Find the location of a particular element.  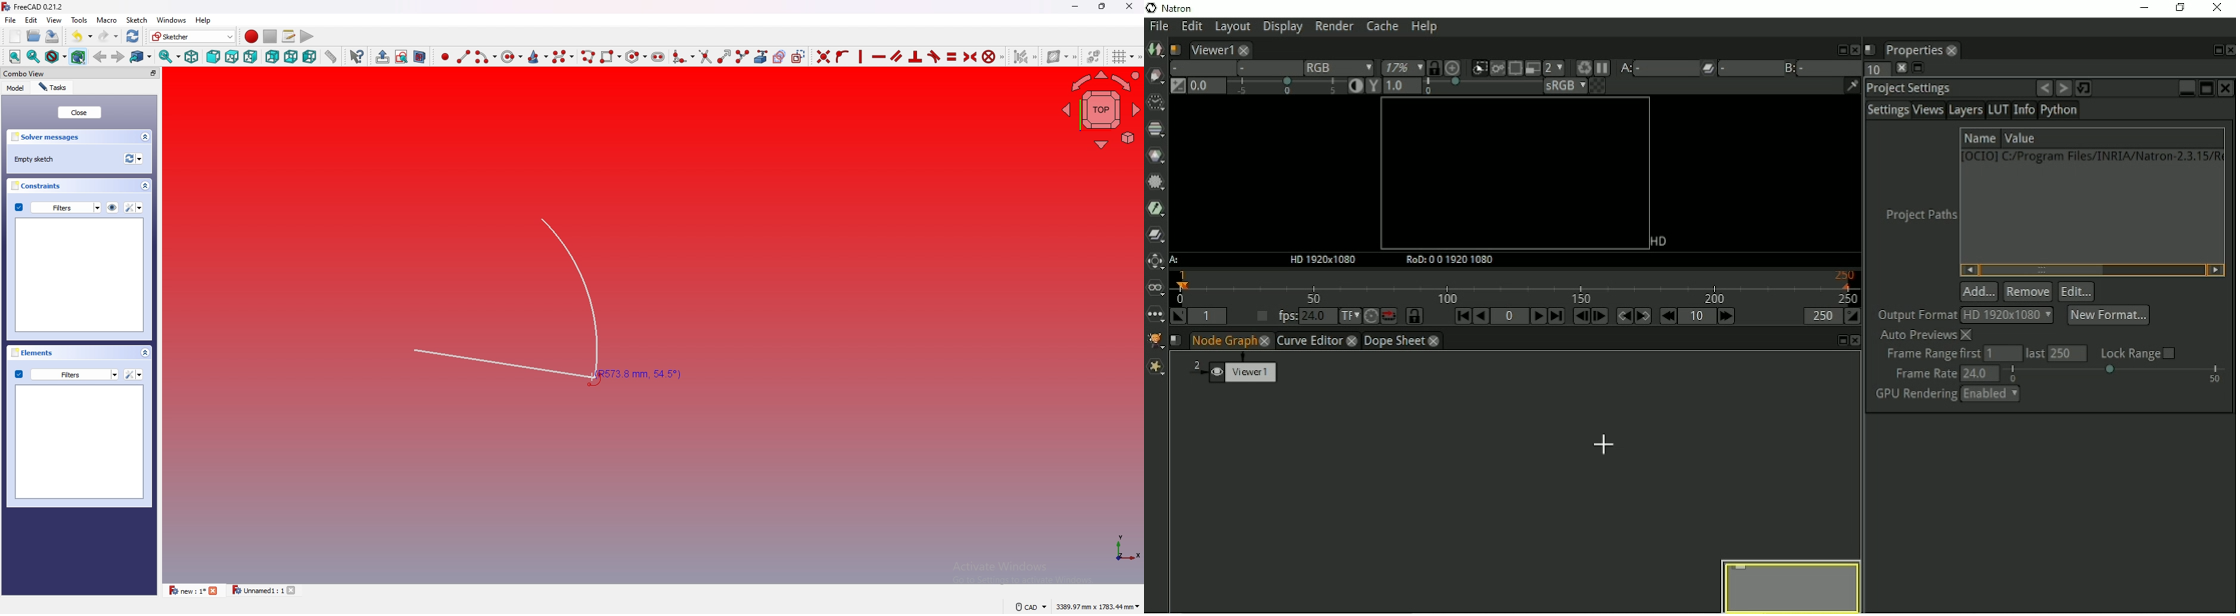

new : 1* is located at coordinates (186, 590).